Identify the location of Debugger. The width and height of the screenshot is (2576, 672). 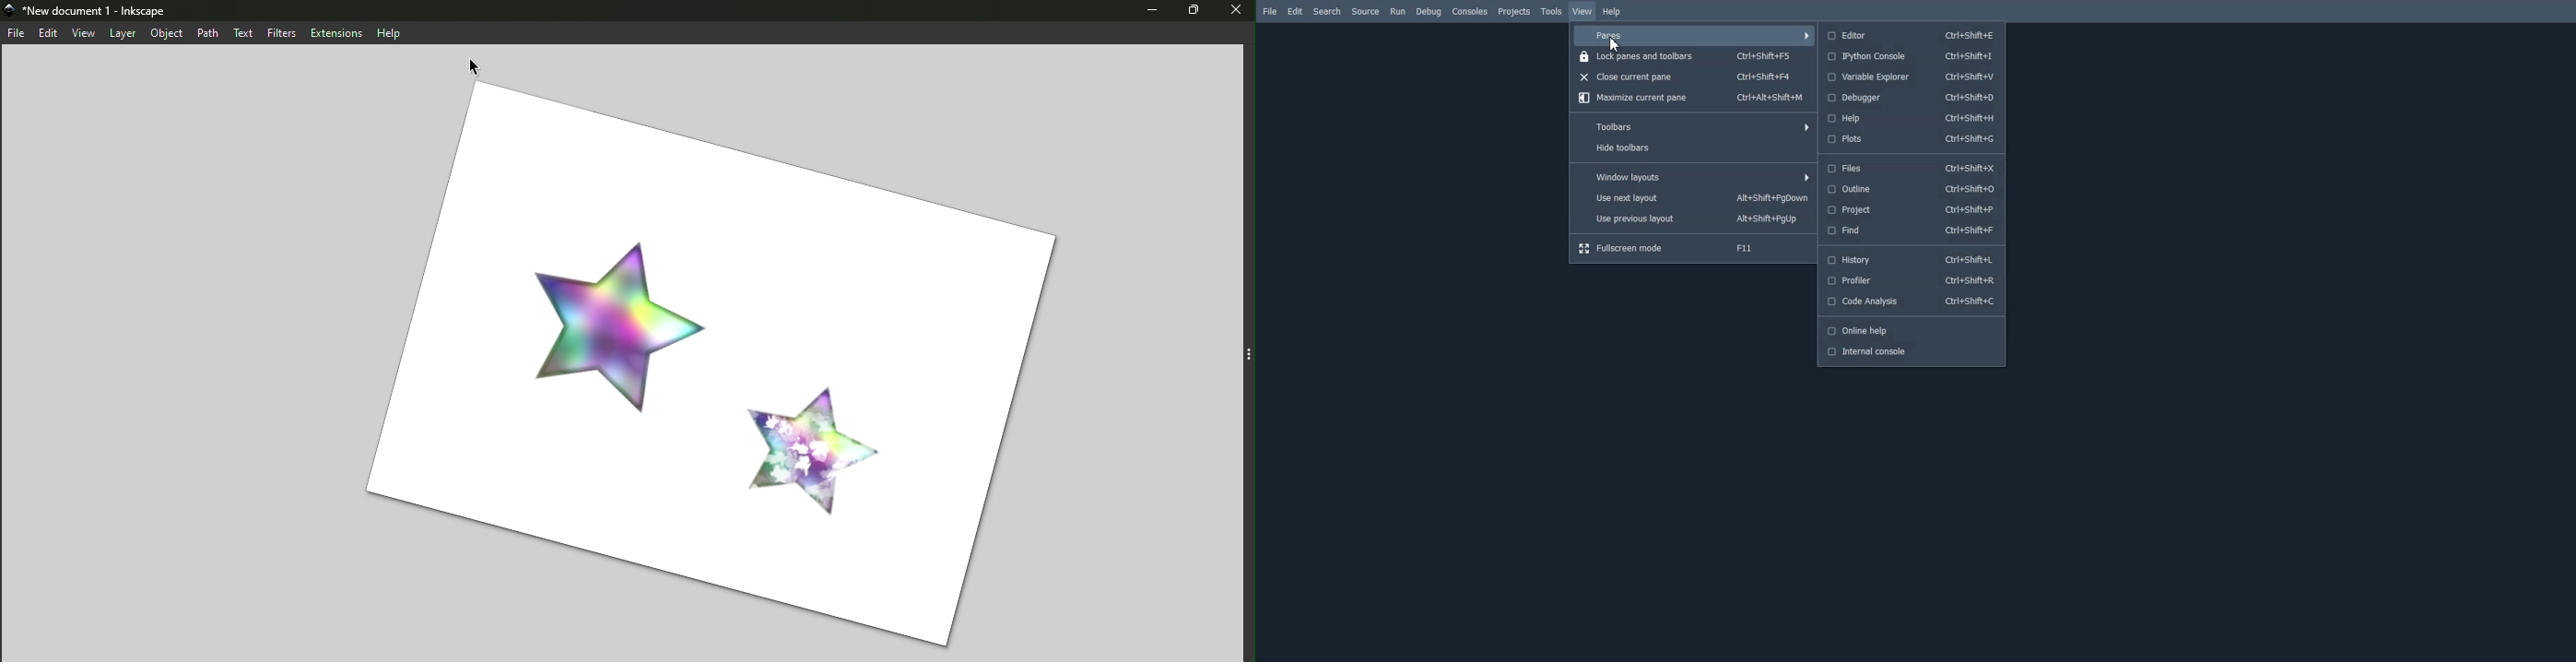
(1910, 98).